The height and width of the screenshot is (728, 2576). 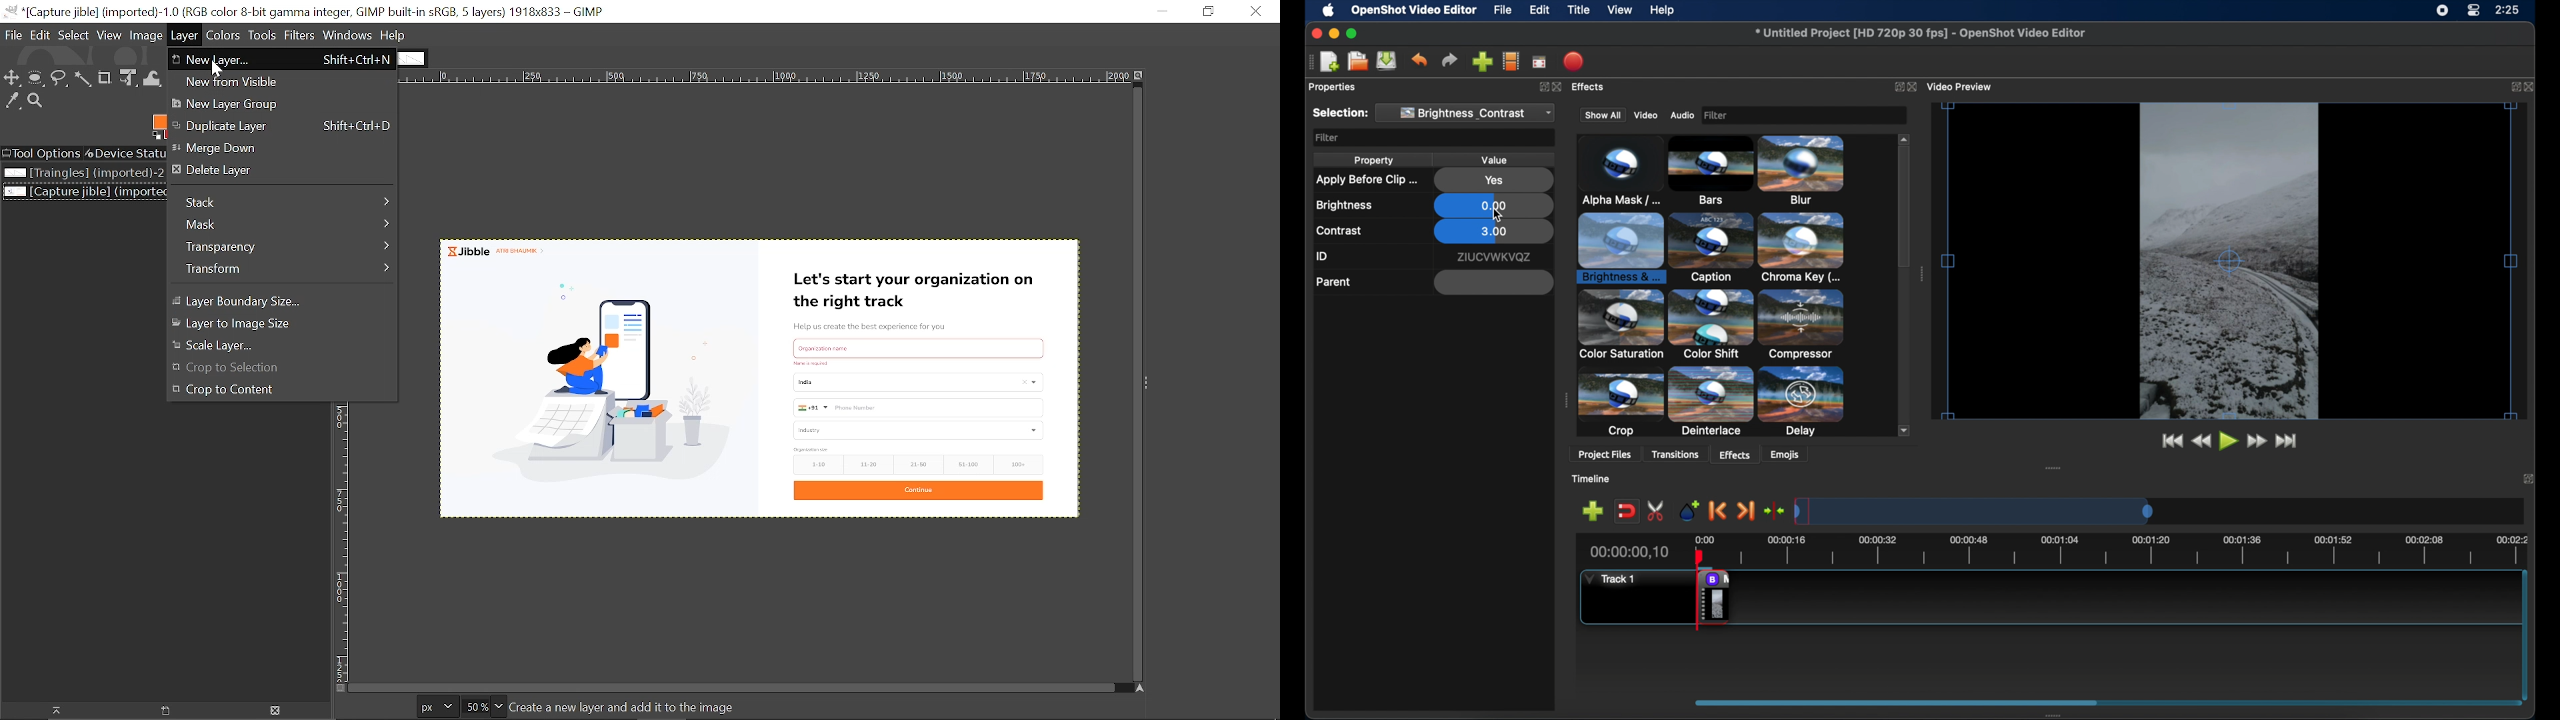 I want to click on Duplicate layer, so click(x=281, y=126).